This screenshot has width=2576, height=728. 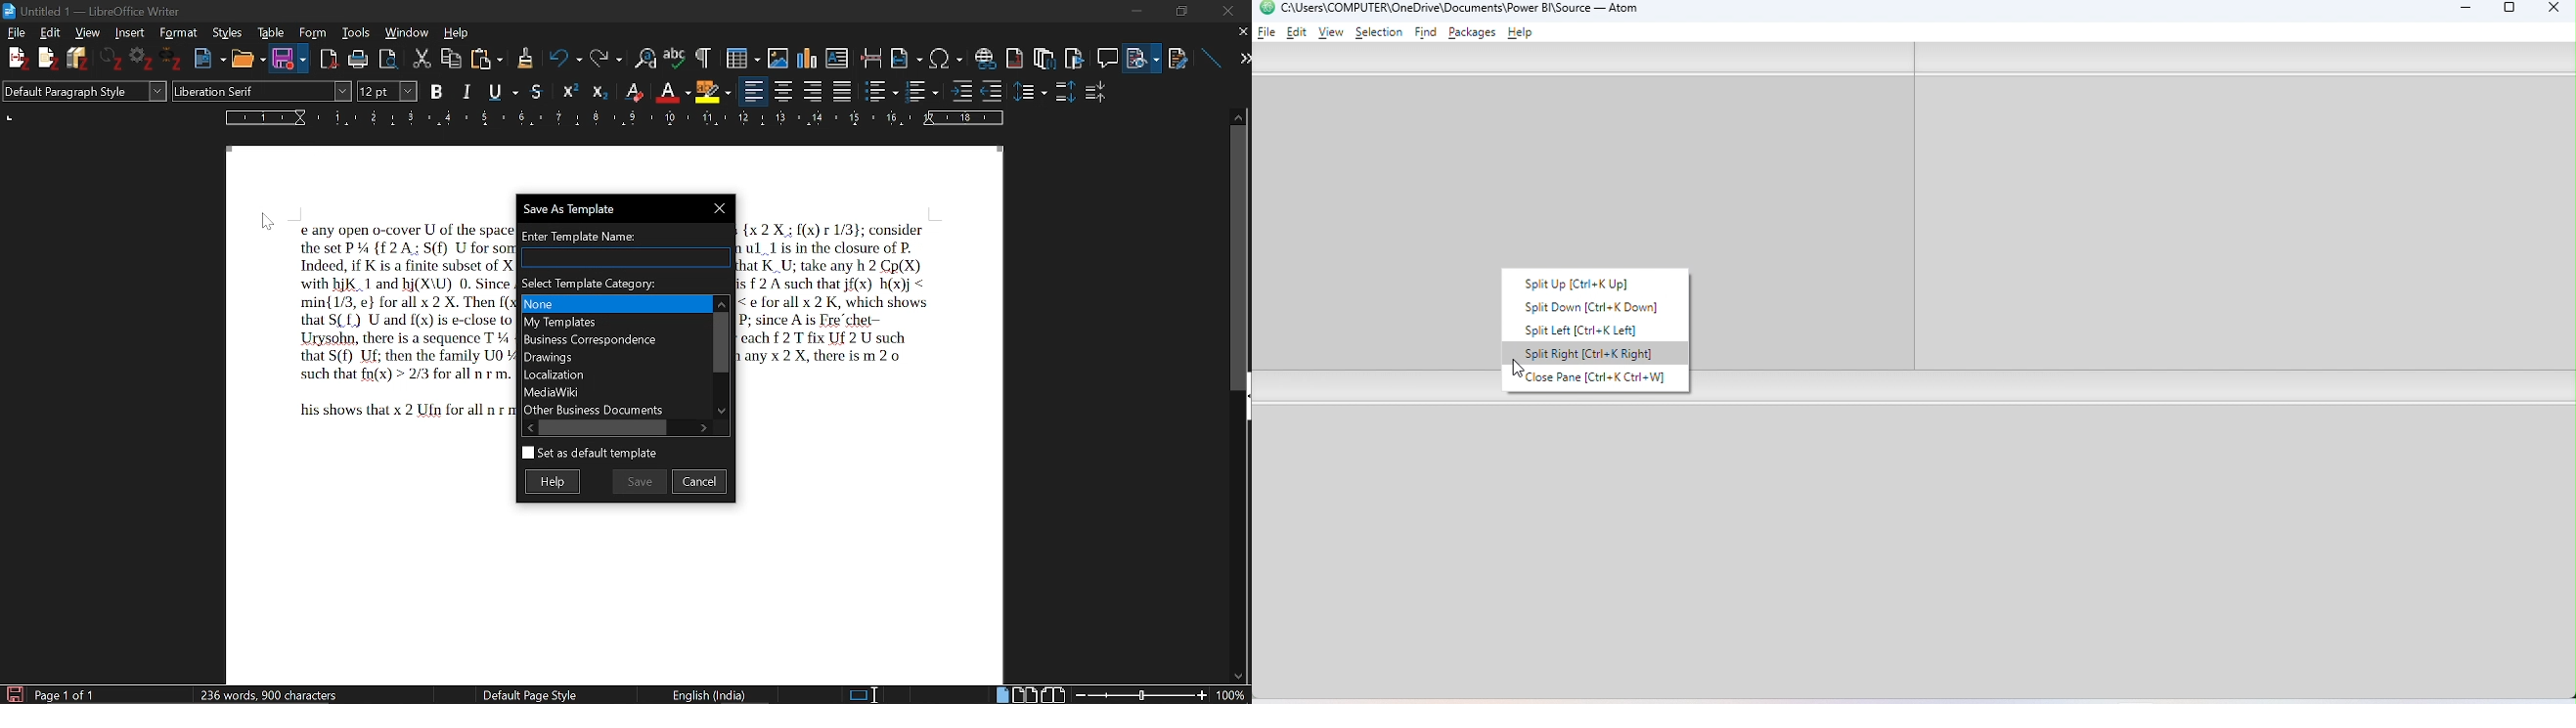 What do you see at coordinates (612, 356) in the screenshot?
I see `Categories` at bounding box center [612, 356].